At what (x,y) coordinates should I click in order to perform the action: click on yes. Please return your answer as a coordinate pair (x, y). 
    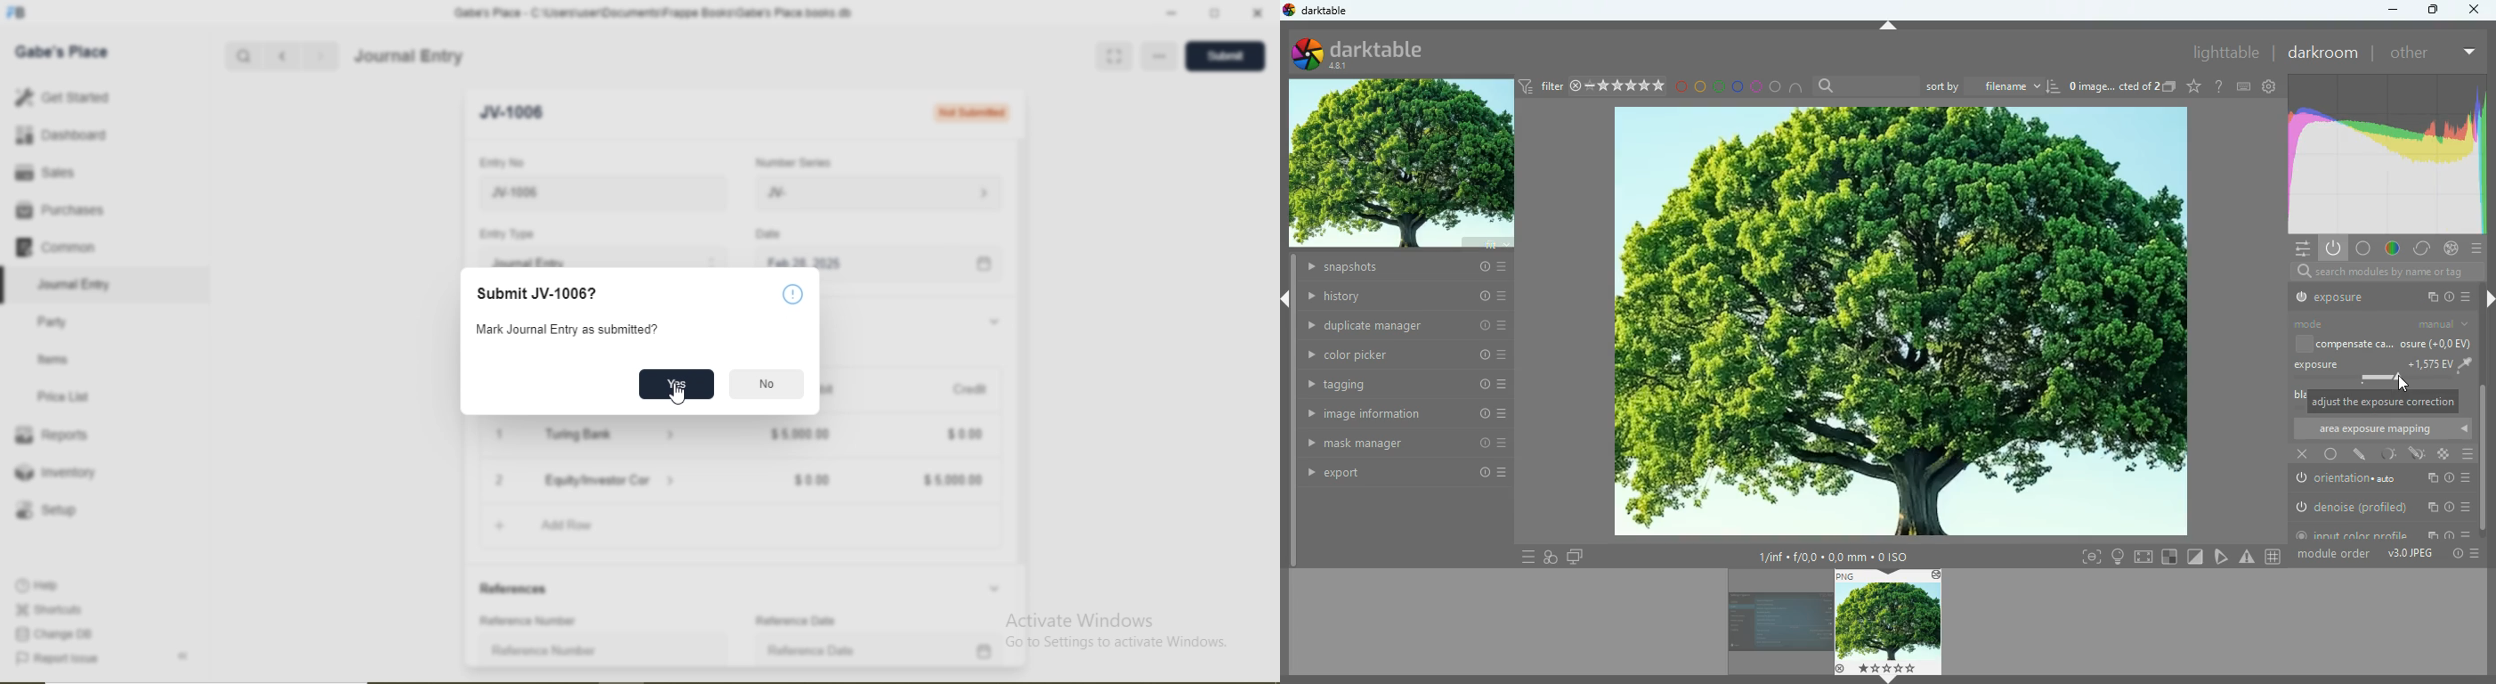
    Looking at the image, I should click on (678, 381).